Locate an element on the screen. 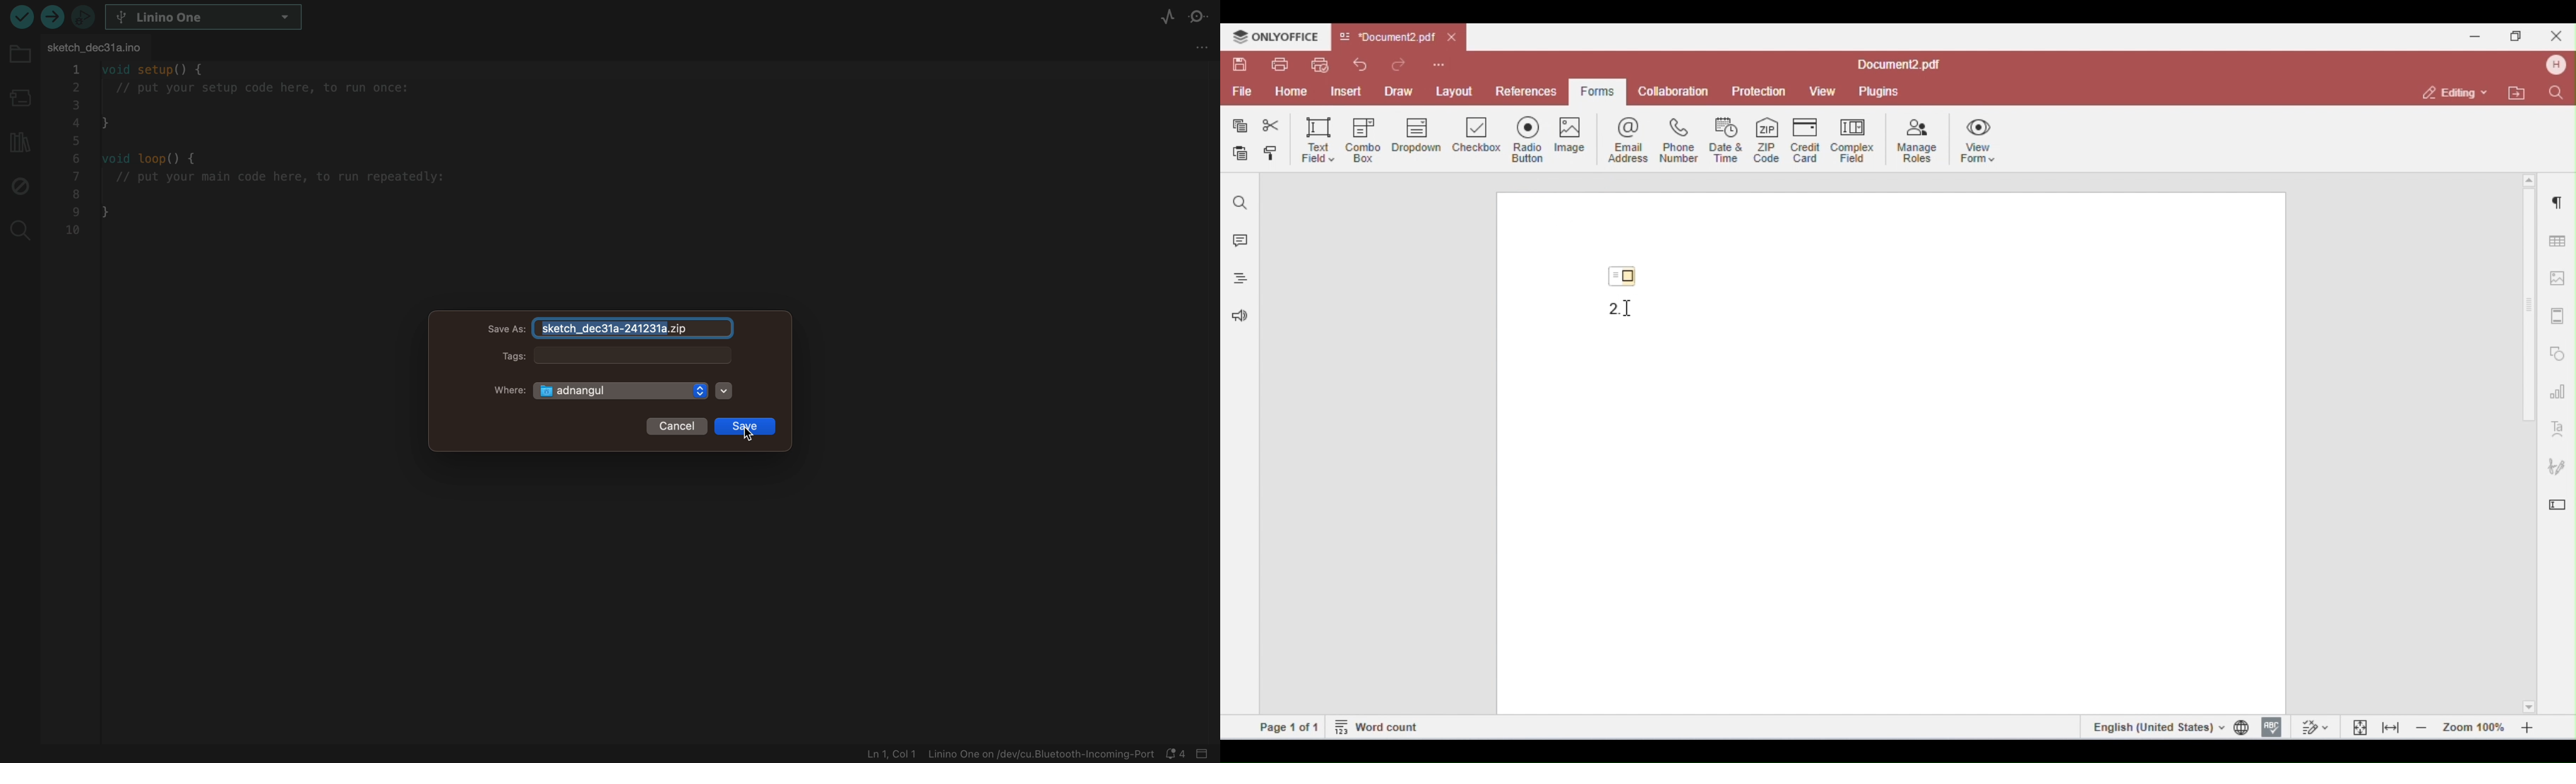  file is located at coordinates (635, 328).